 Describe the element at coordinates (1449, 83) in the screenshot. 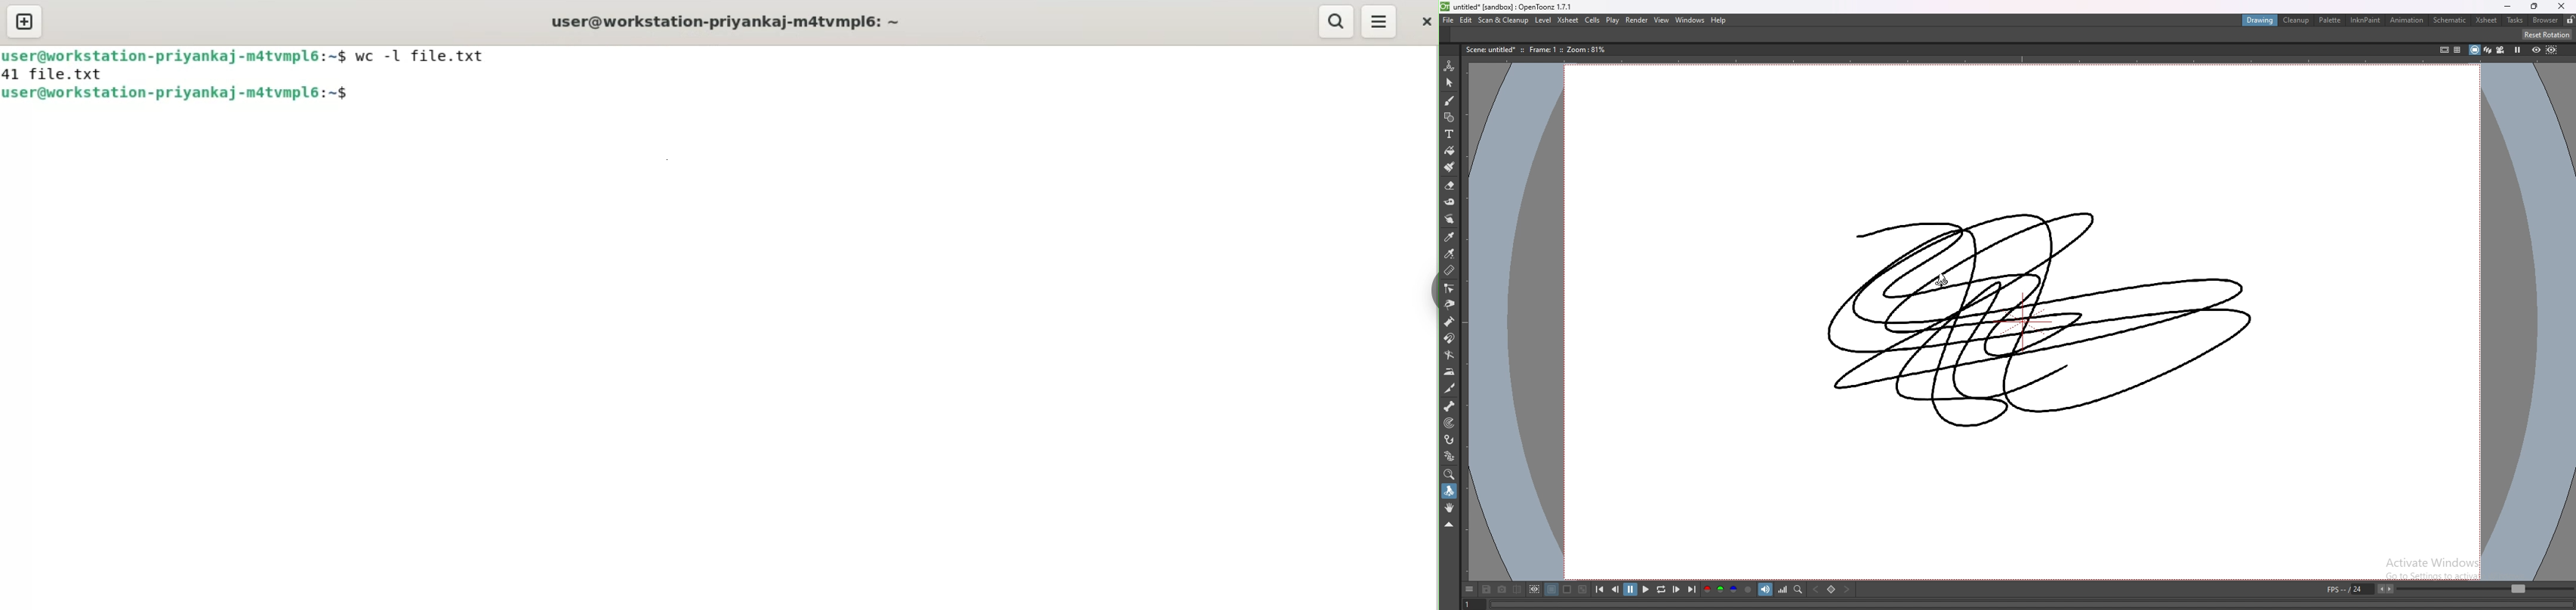

I see `selection tool` at that location.